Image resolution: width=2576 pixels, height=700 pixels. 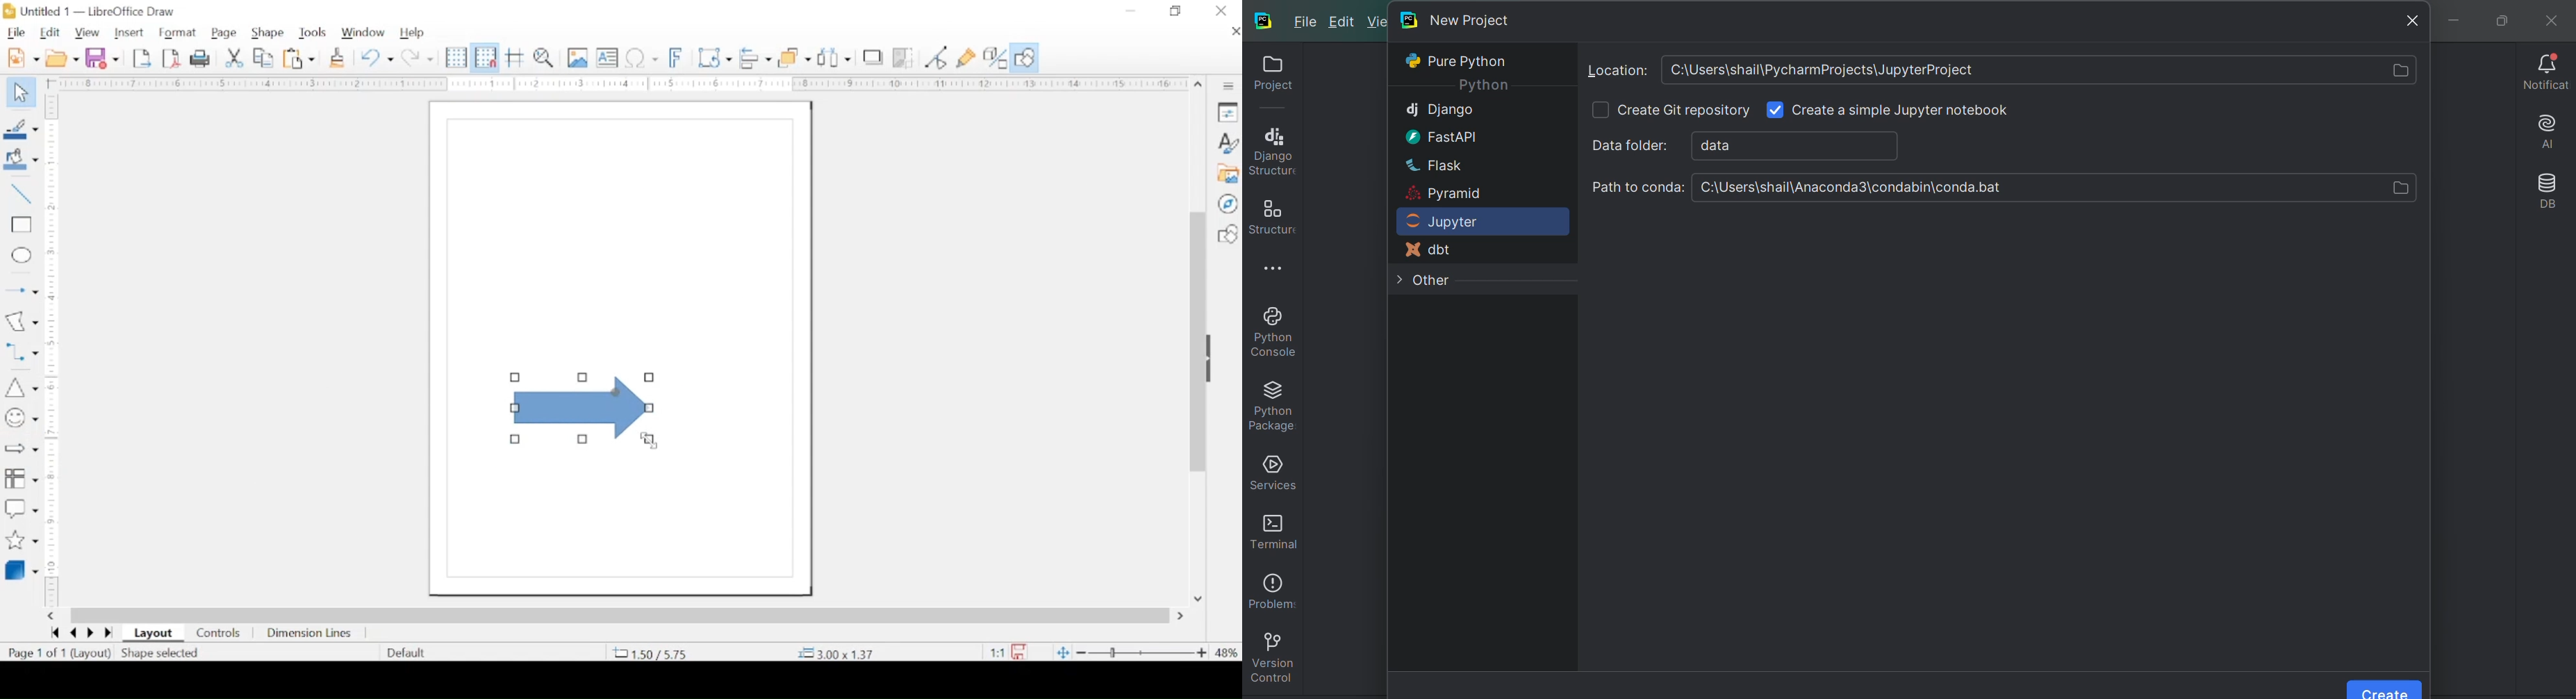 What do you see at coordinates (21, 418) in the screenshot?
I see `symbols` at bounding box center [21, 418].